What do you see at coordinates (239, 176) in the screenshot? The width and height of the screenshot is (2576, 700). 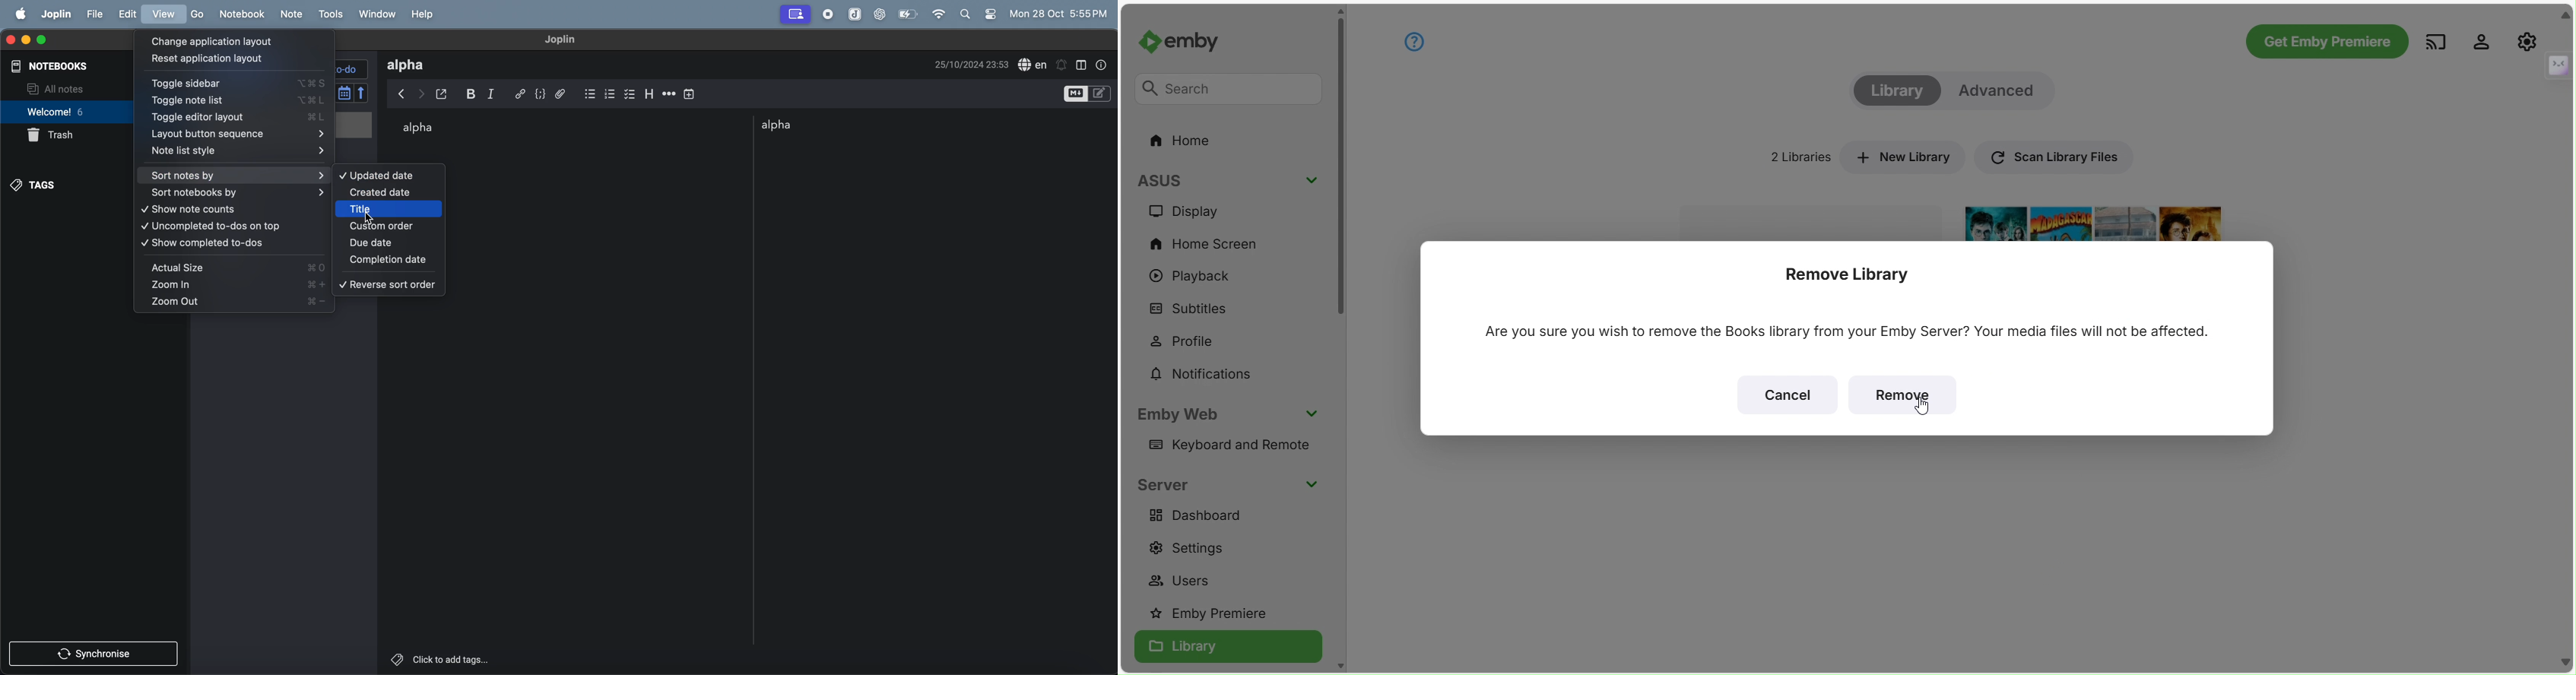 I see `sort notes by` at bounding box center [239, 176].